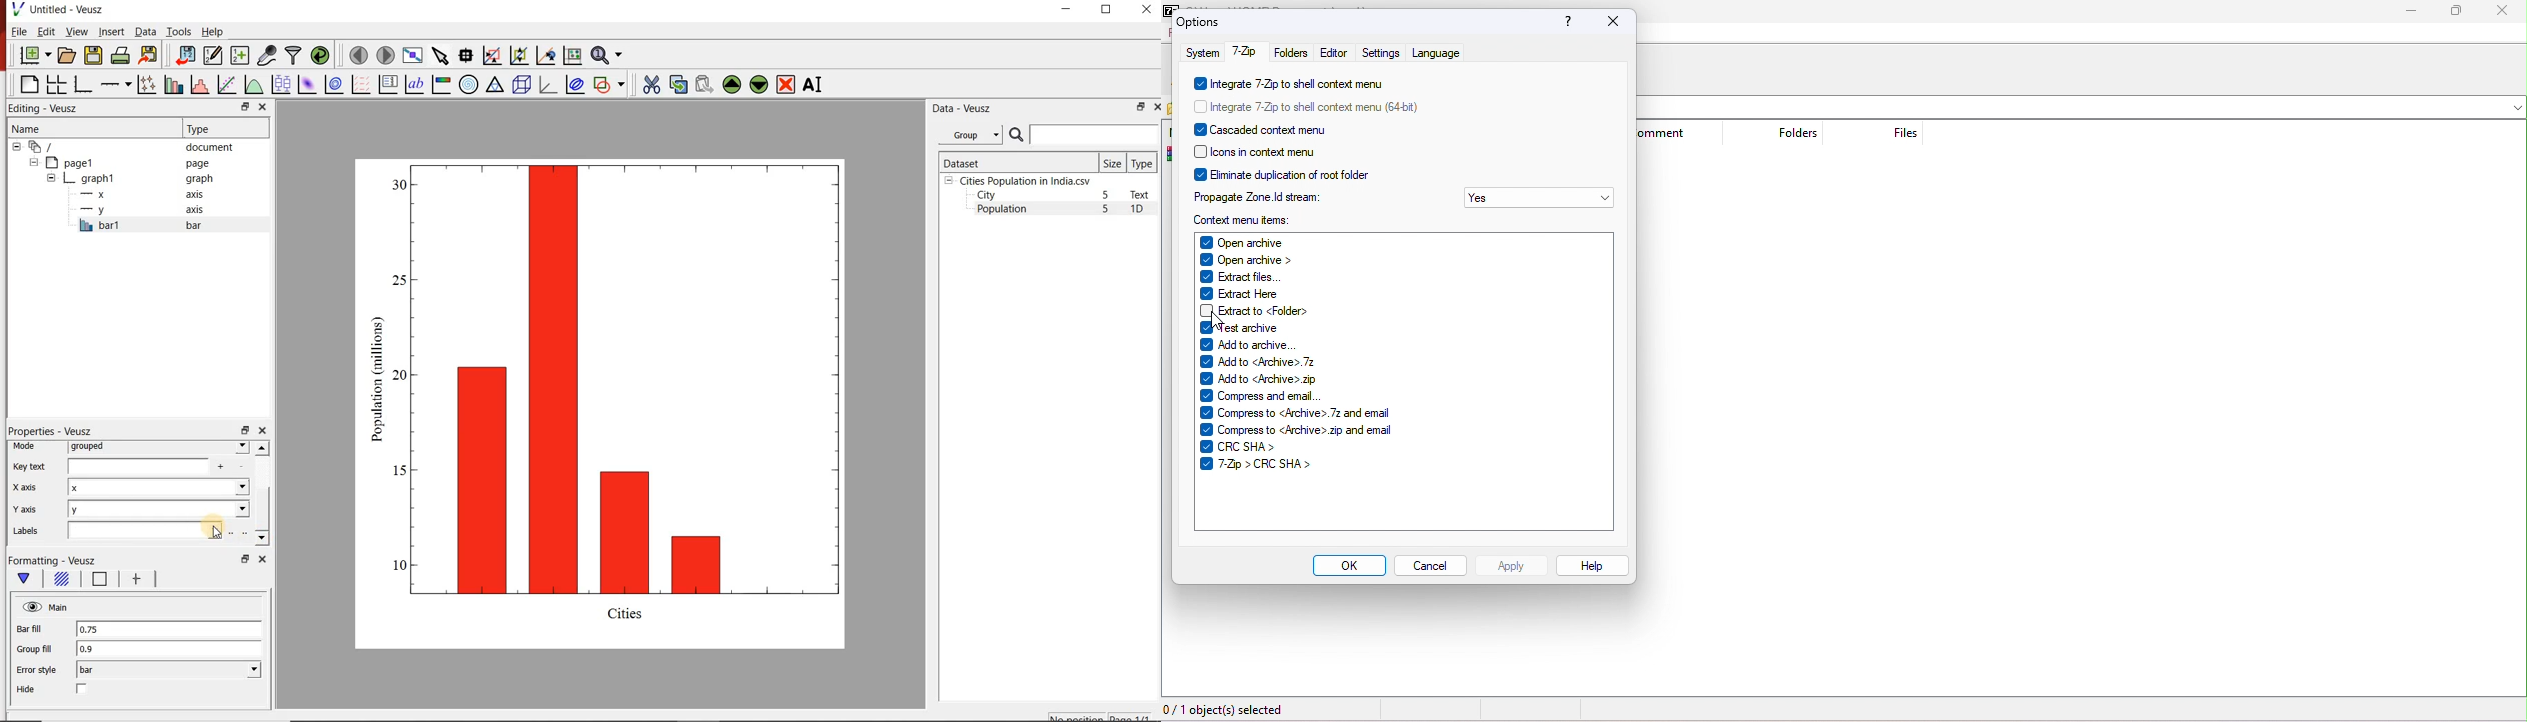  What do you see at coordinates (29, 488) in the screenshot?
I see `x axis` at bounding box center [29, 488].